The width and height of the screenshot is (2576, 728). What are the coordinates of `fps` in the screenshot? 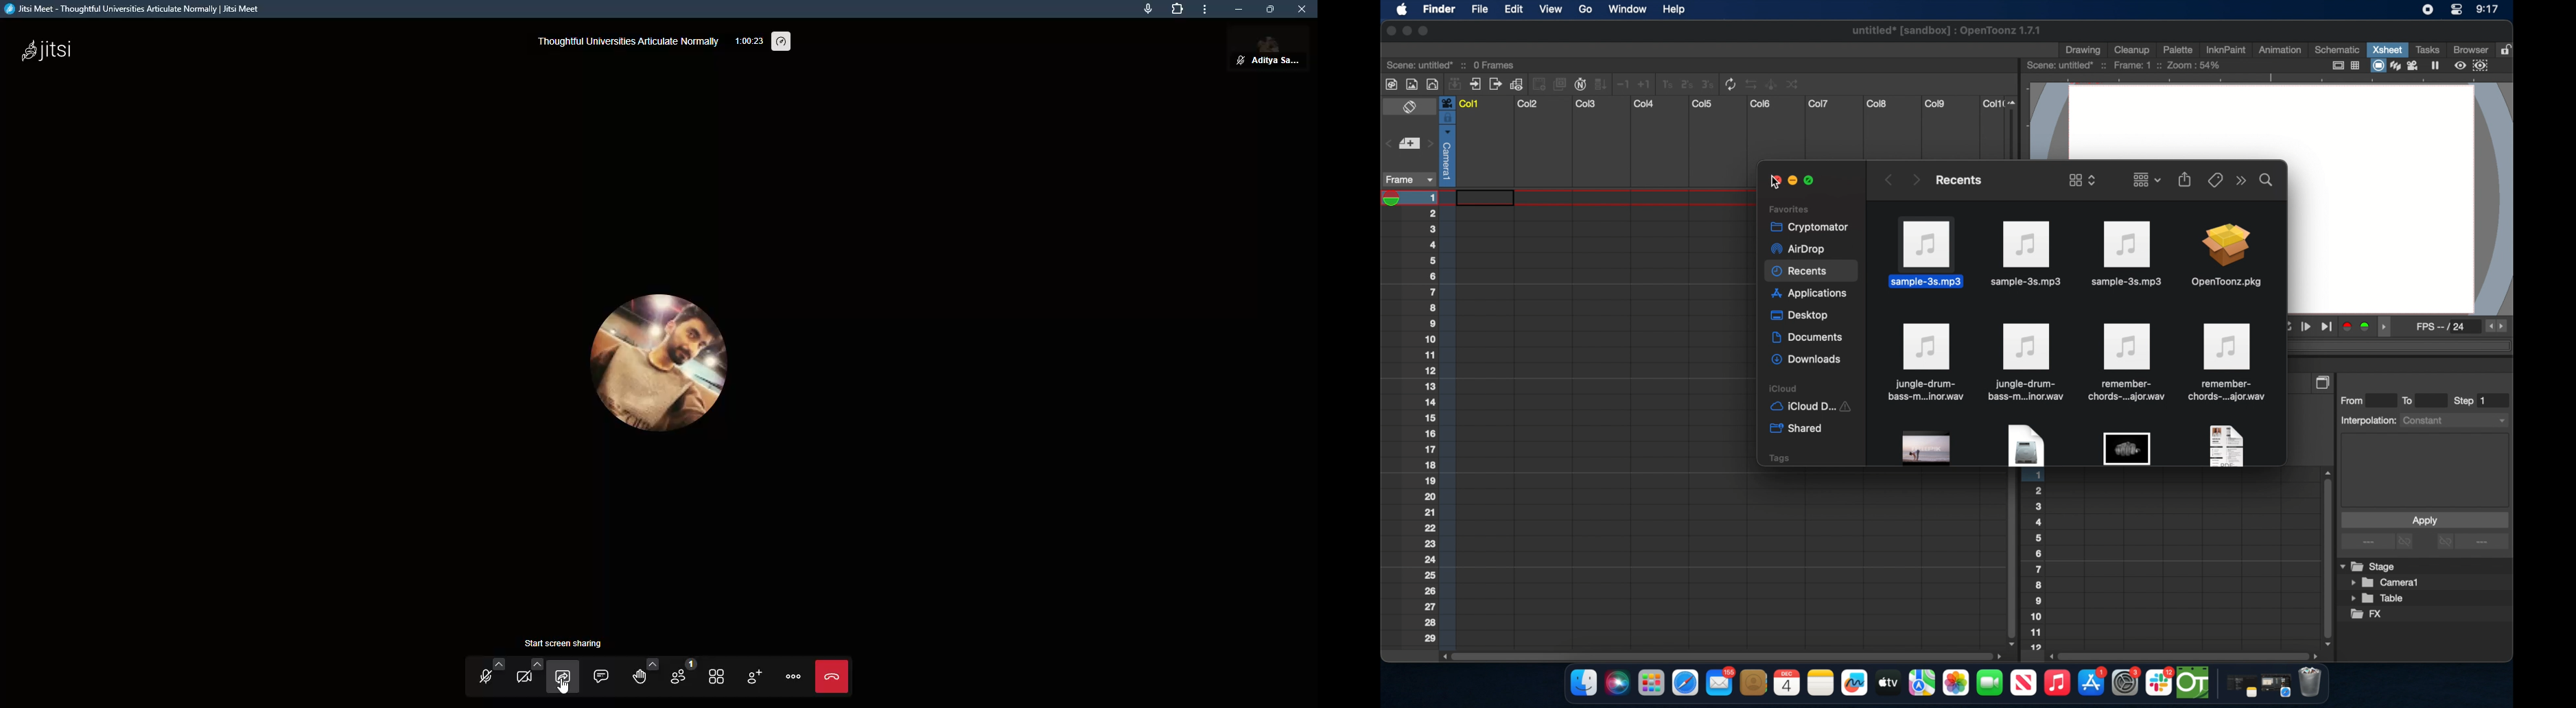 It's located at (2443, 329).